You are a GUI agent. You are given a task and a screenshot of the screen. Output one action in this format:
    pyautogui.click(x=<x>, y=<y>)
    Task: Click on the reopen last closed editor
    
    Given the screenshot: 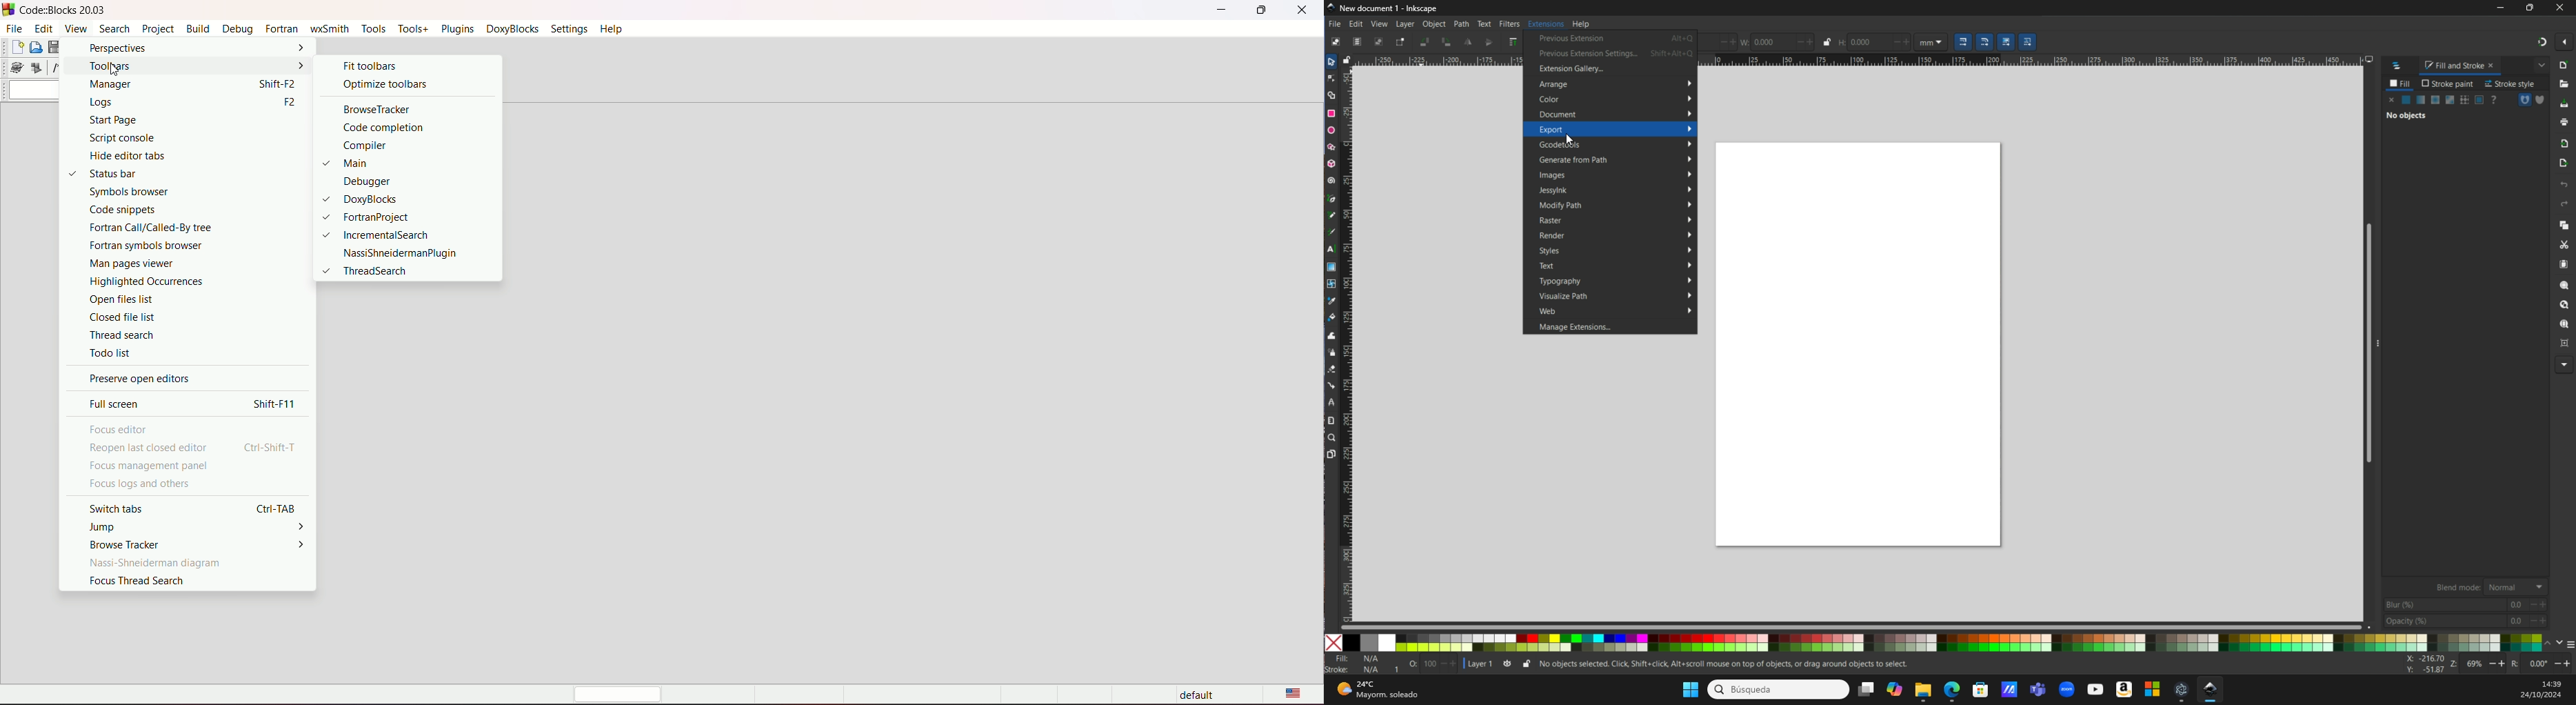 What is the action you would take?
    pyautogui.click(x=150, y=448)
    